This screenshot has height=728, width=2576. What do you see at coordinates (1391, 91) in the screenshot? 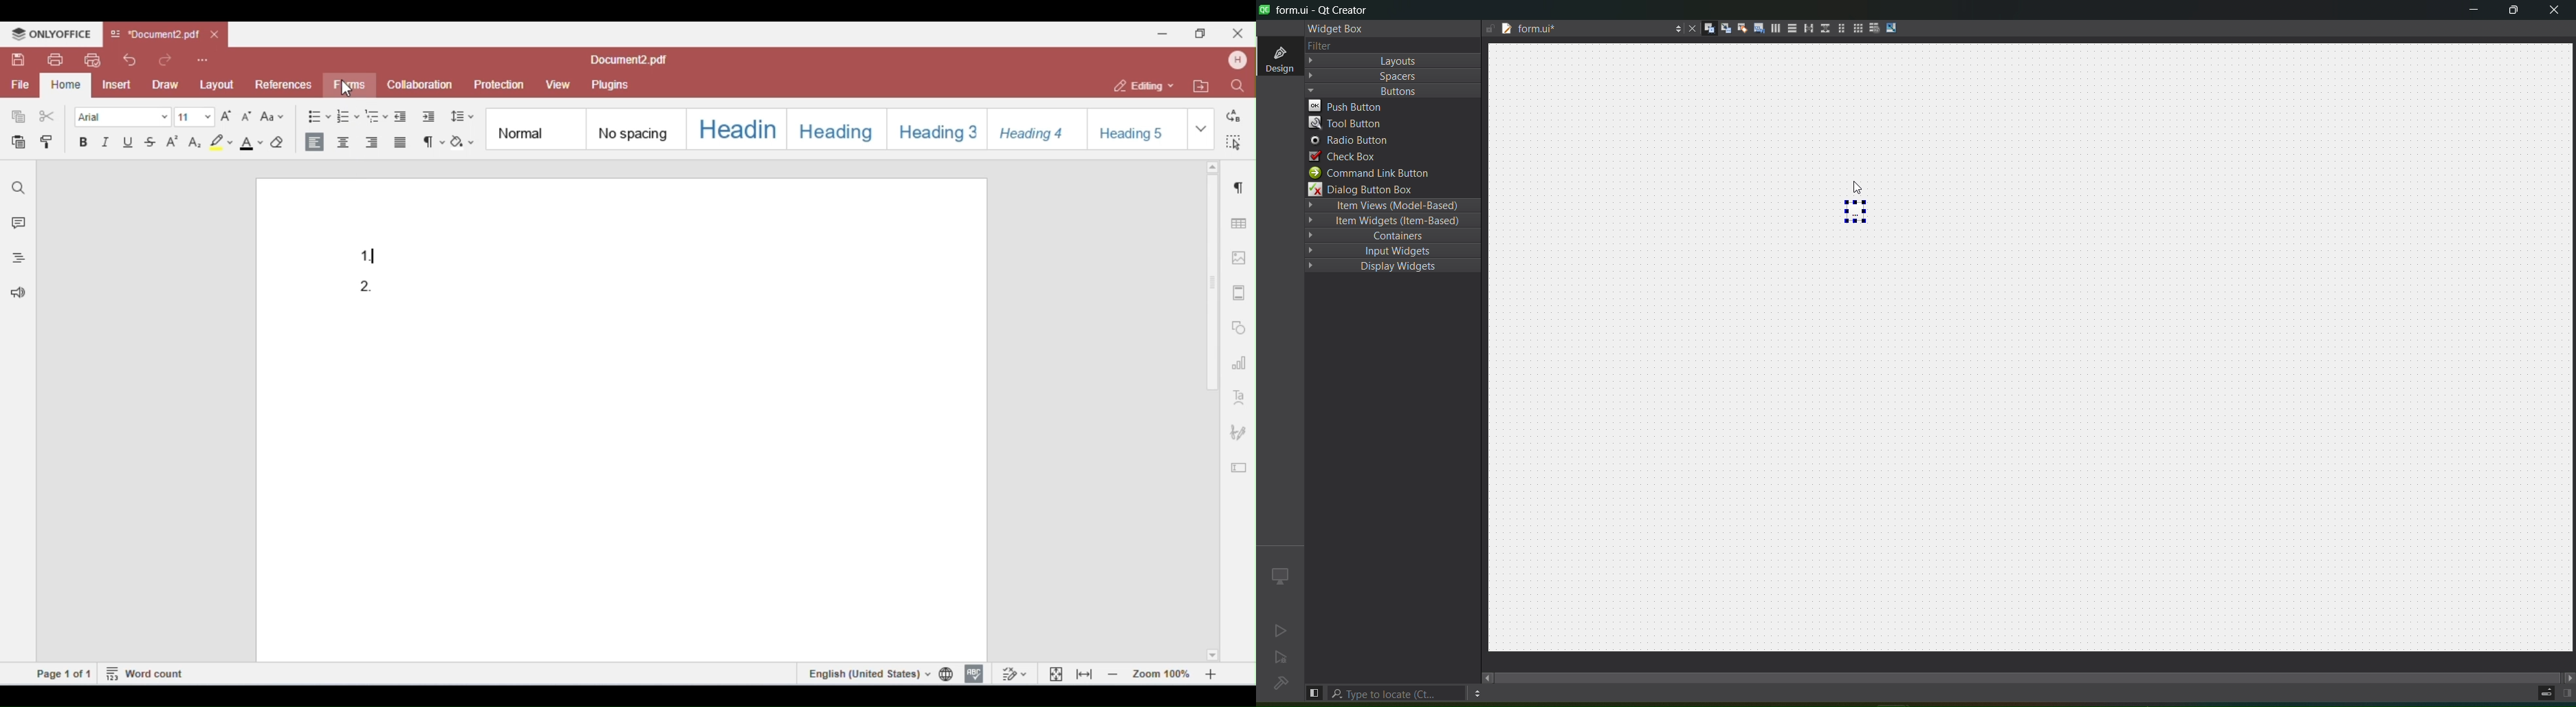
I see `Buttons` at bounding box center [1391, 91].